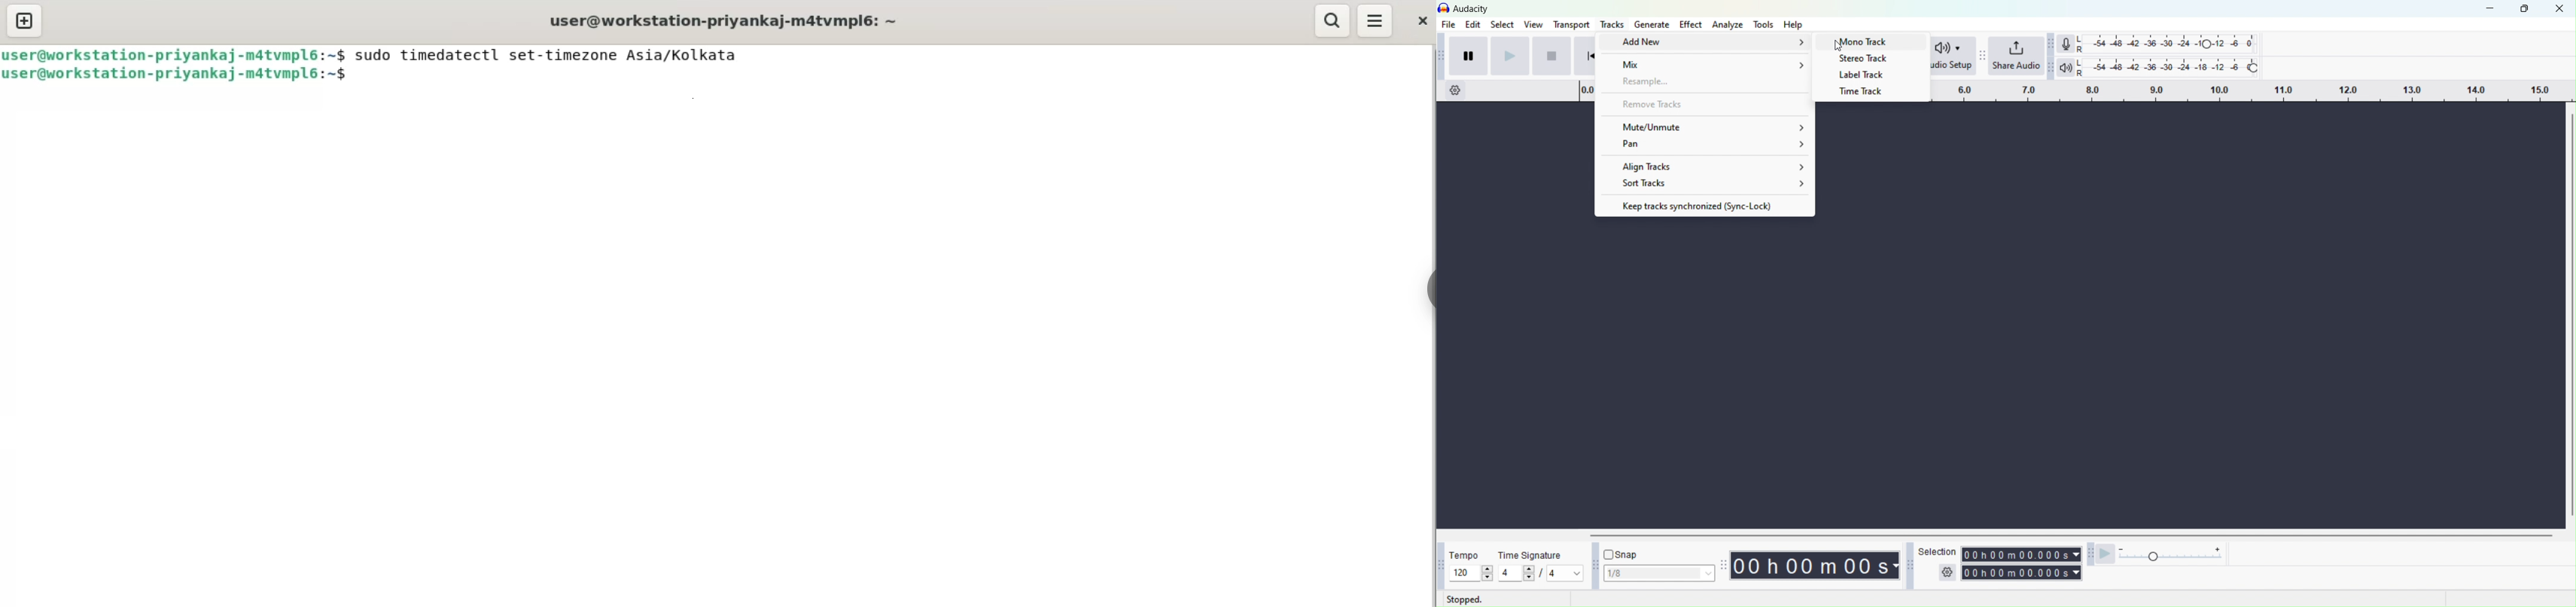 The width and height of the screenshot is (2576, 616). I want to click on Share audio, so click(2017, 57).